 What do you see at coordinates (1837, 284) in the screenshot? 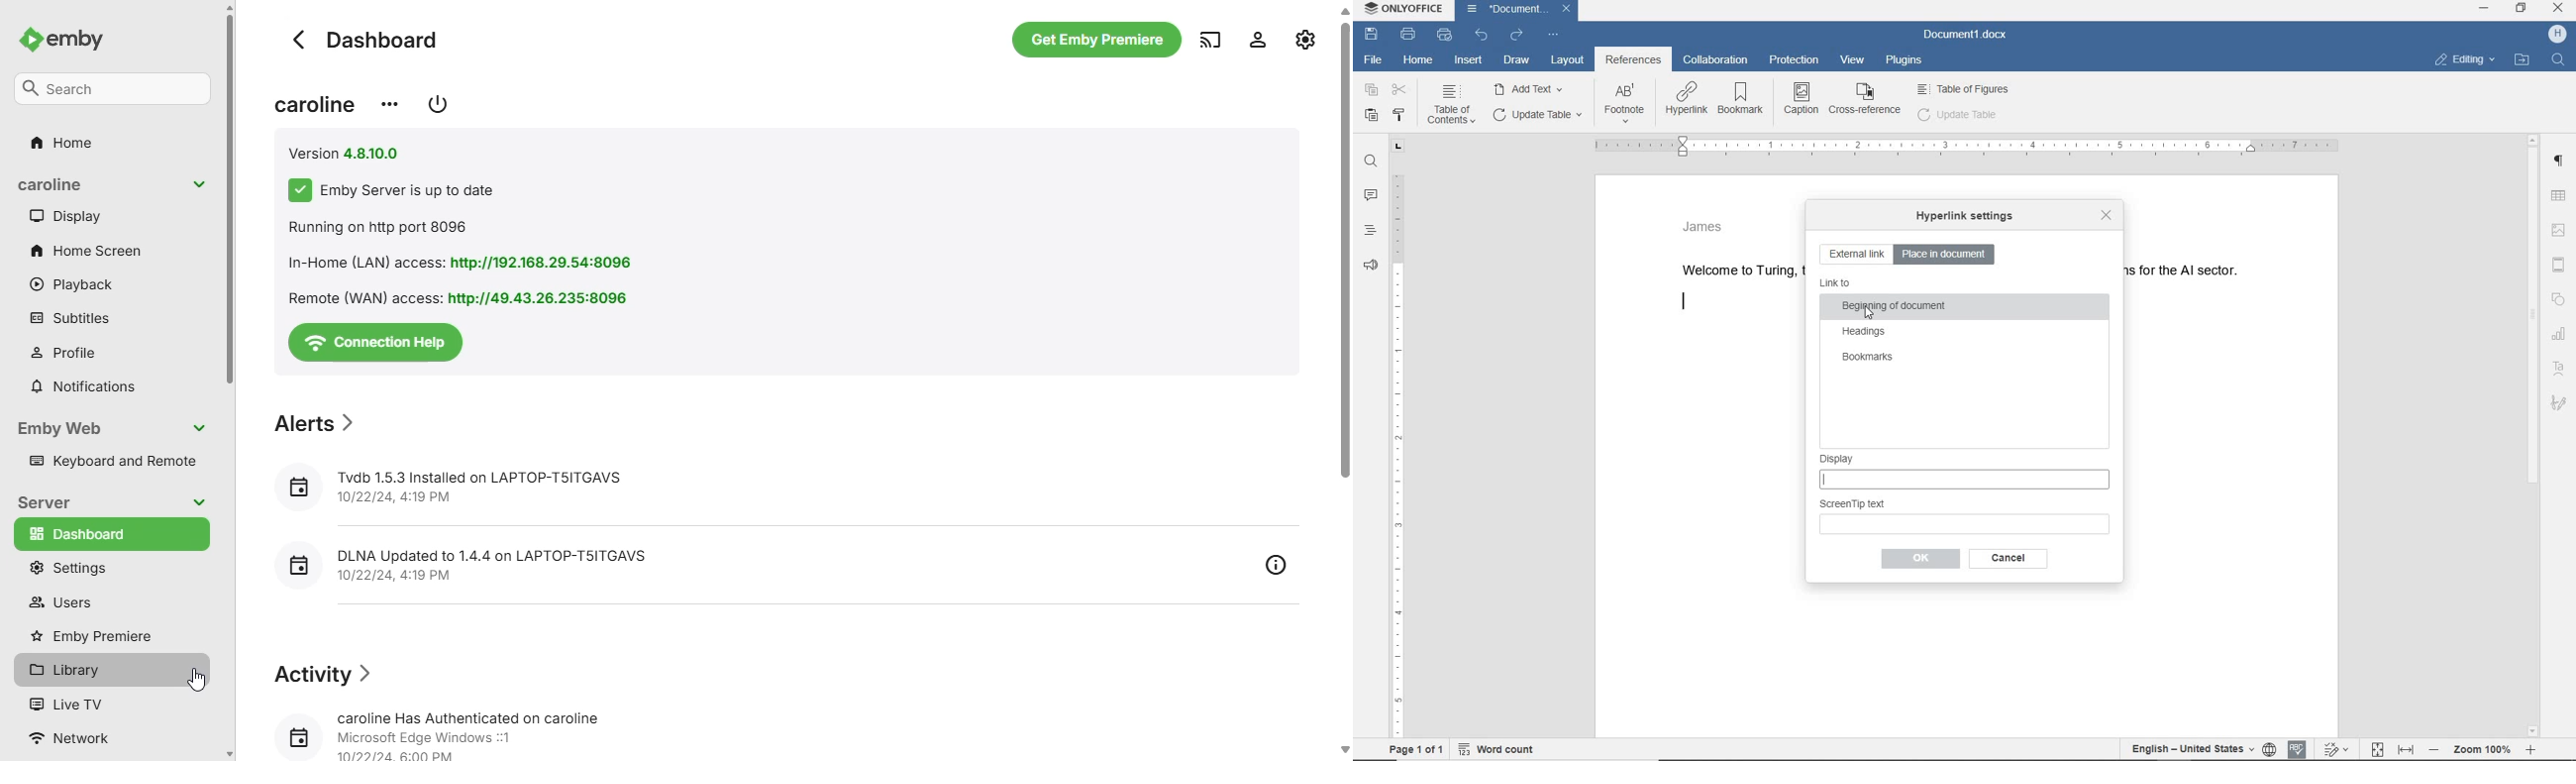
I see `link to` at bounding box center [1837, 284].